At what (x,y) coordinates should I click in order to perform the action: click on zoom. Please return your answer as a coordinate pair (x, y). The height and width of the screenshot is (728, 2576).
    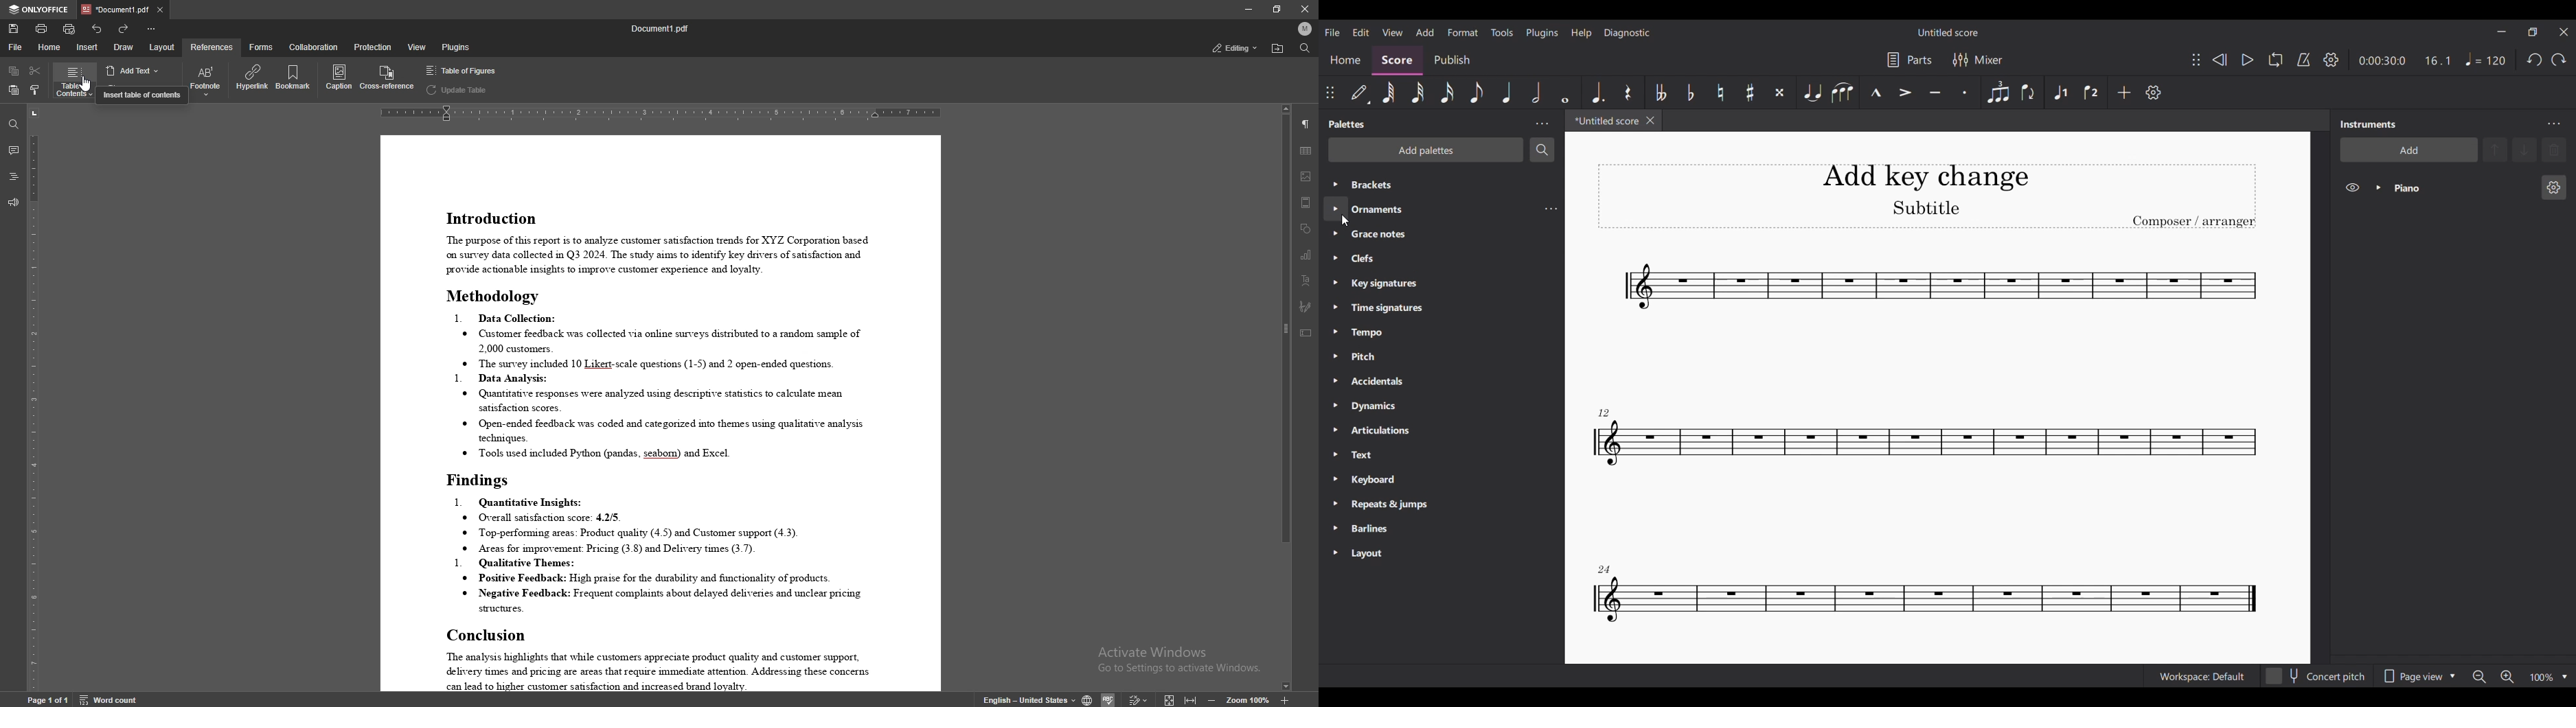
    Looking at the image, I should click on (1253, 699).